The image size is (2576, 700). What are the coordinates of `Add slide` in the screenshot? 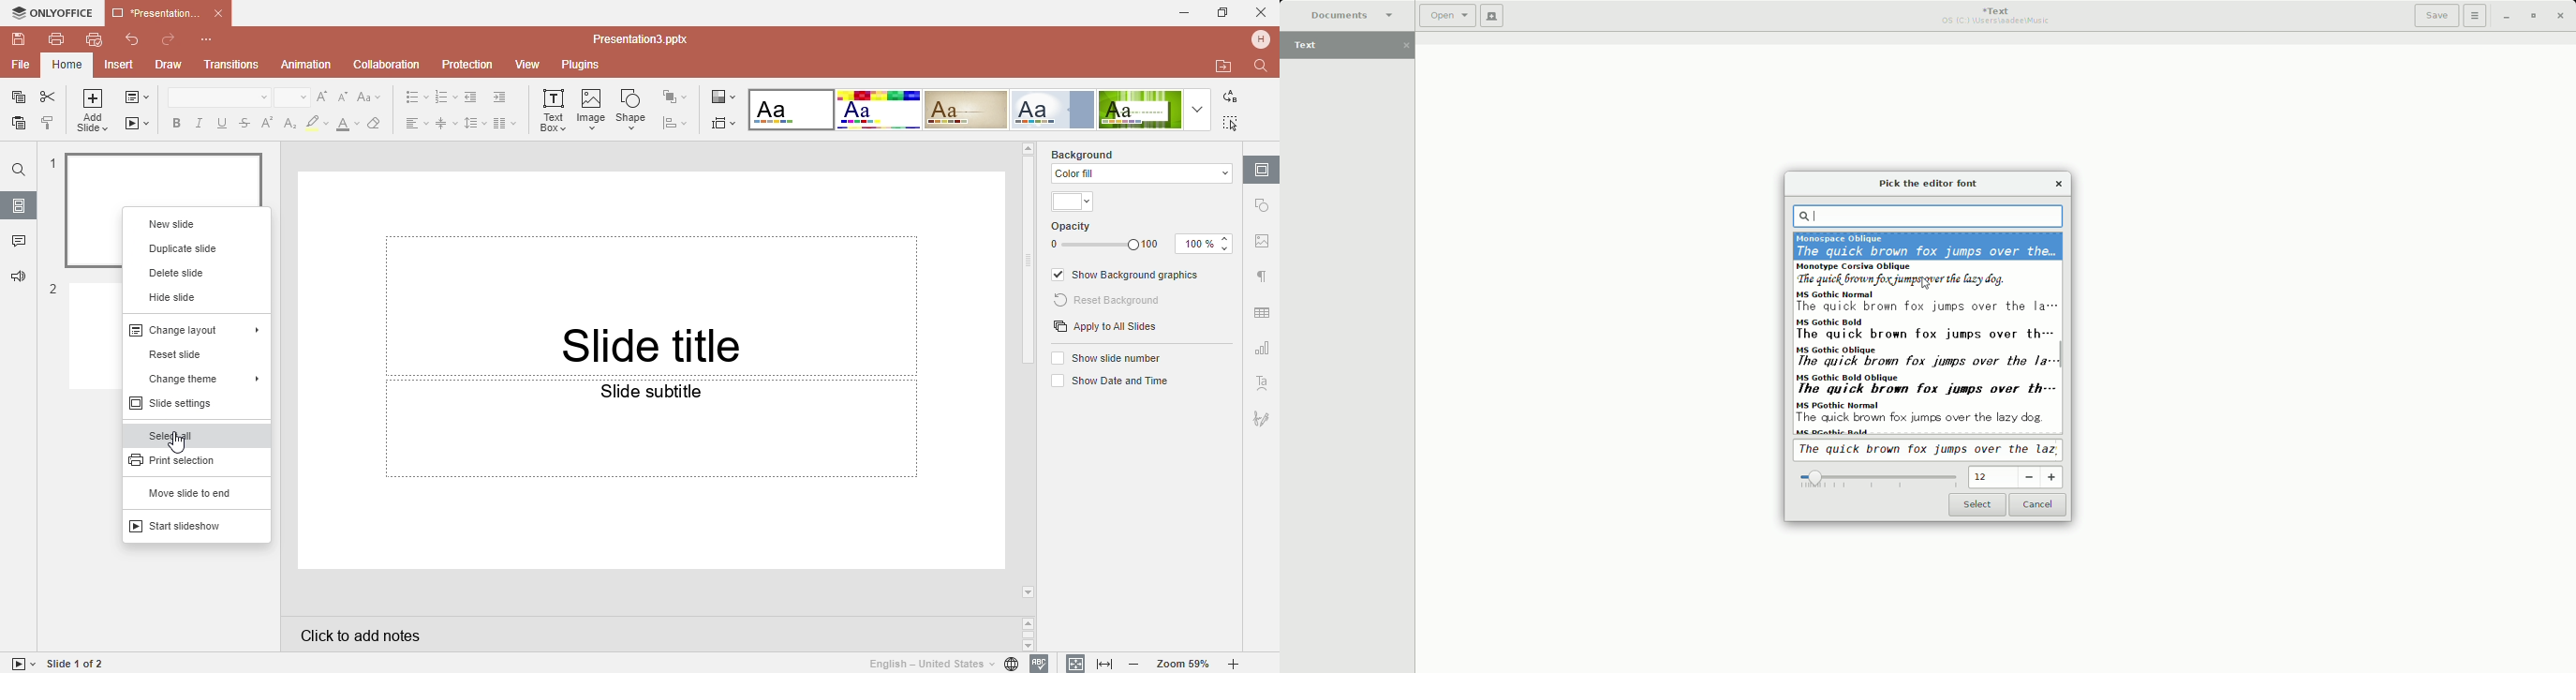 It's located at (94, 112).